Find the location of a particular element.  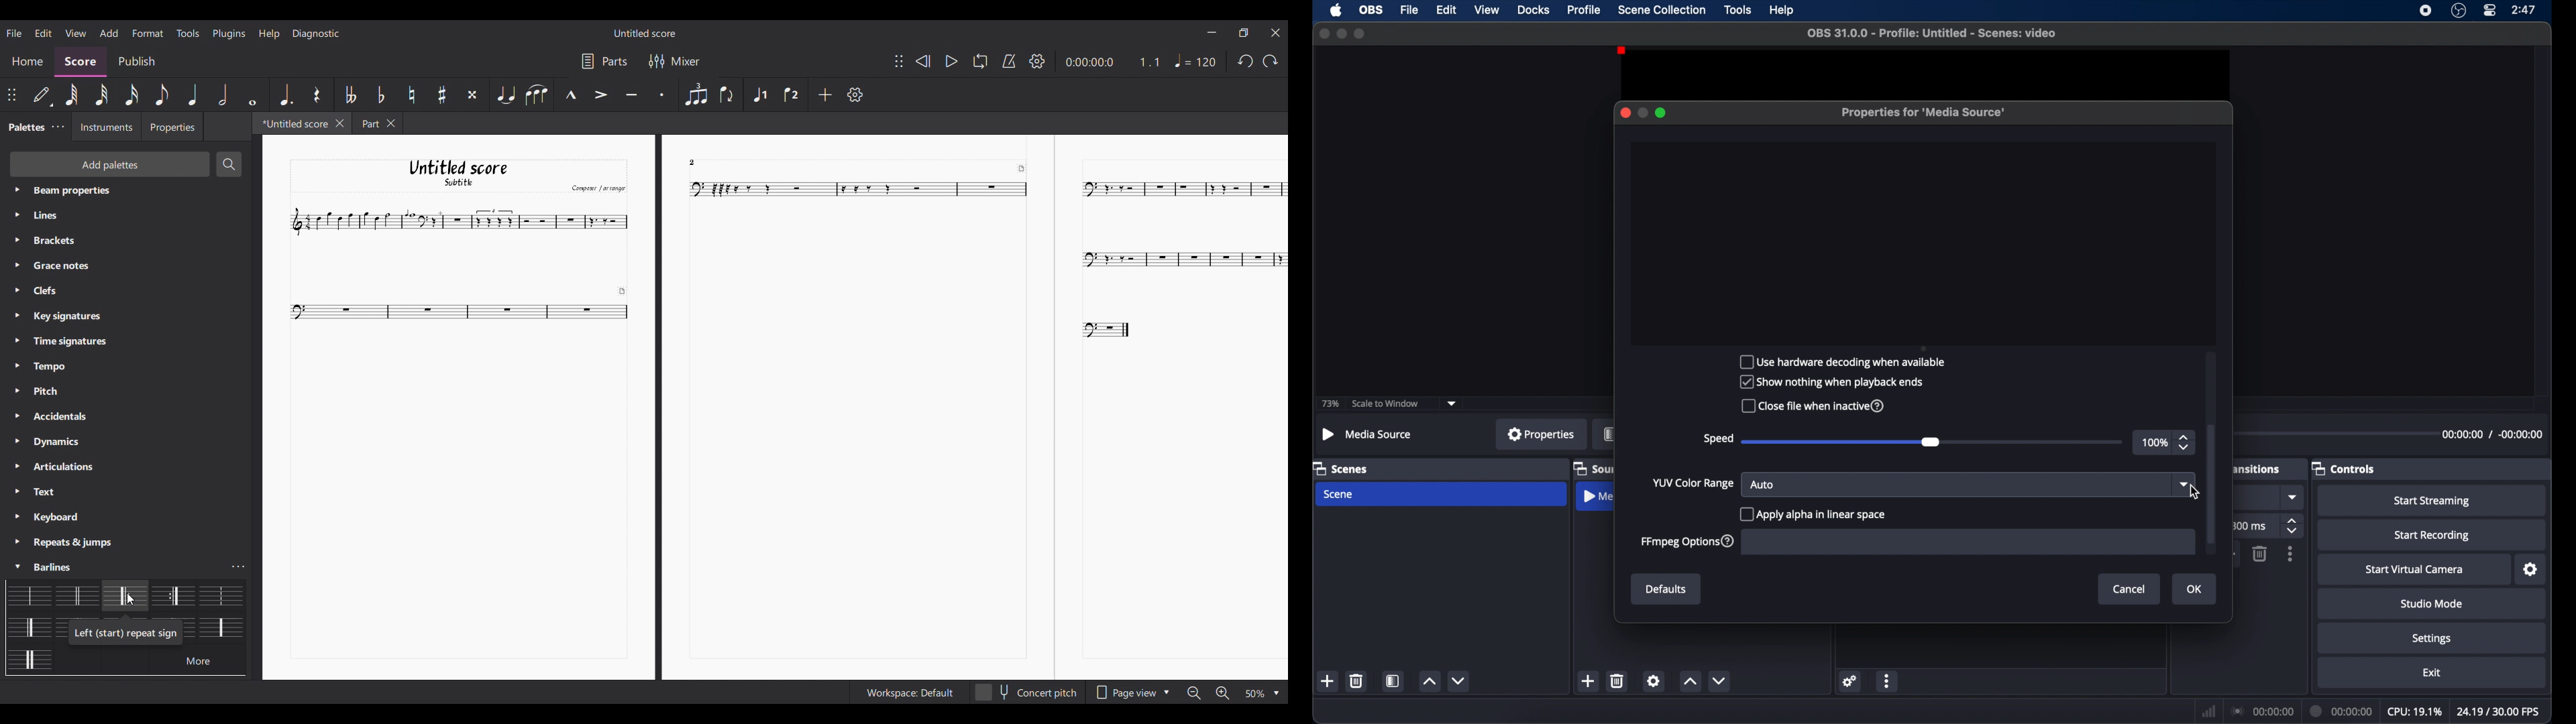

scene is located at coordinates (1340, 494).